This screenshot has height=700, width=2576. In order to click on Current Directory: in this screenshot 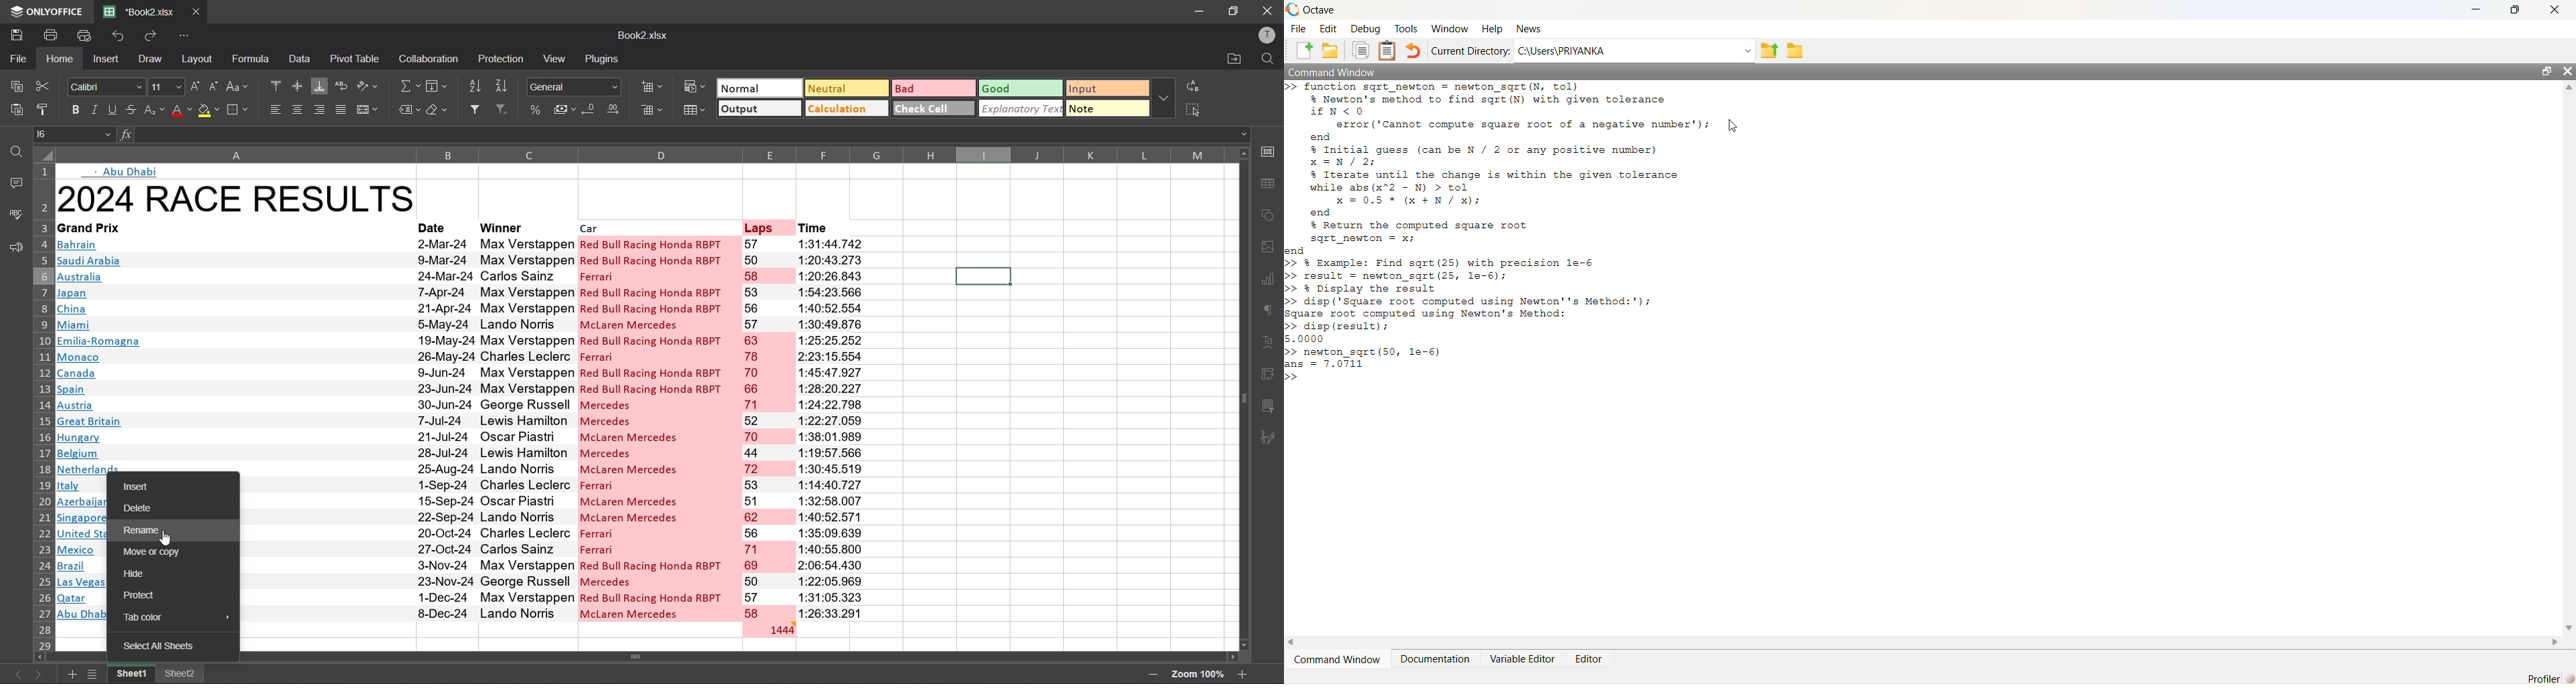, I will do `click(1472, 50)`.